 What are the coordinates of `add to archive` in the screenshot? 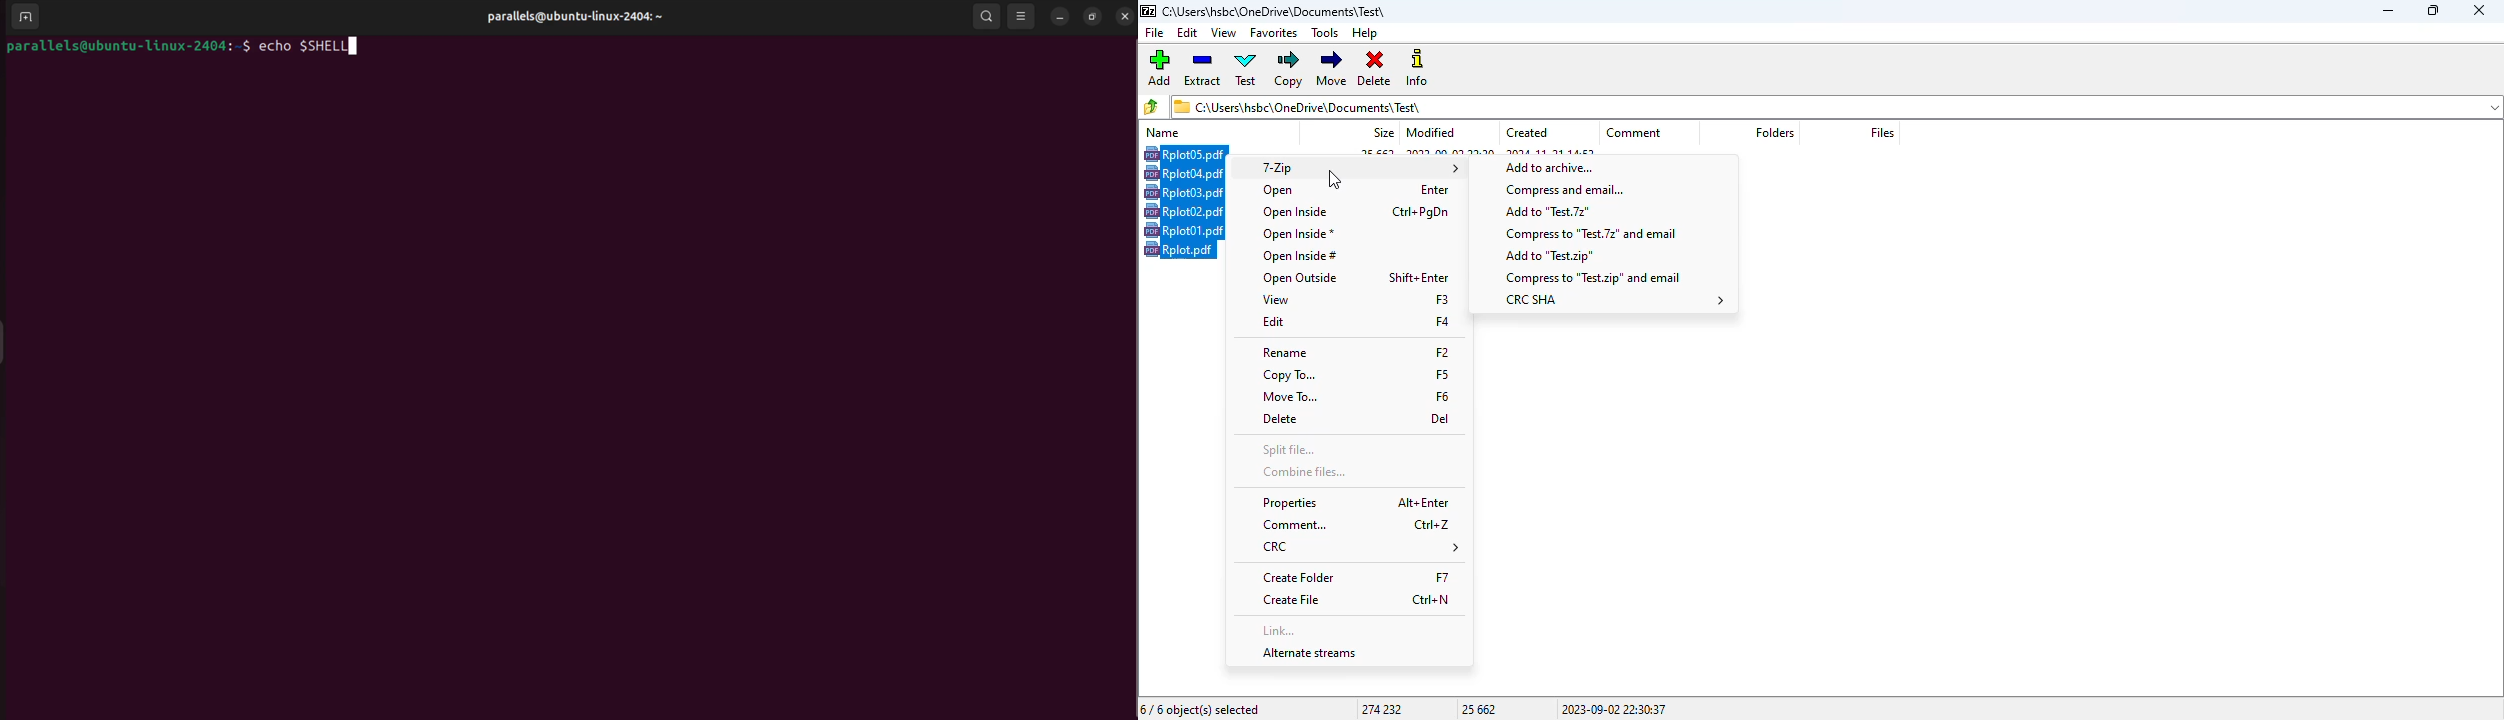 It's located at (1547, 167).